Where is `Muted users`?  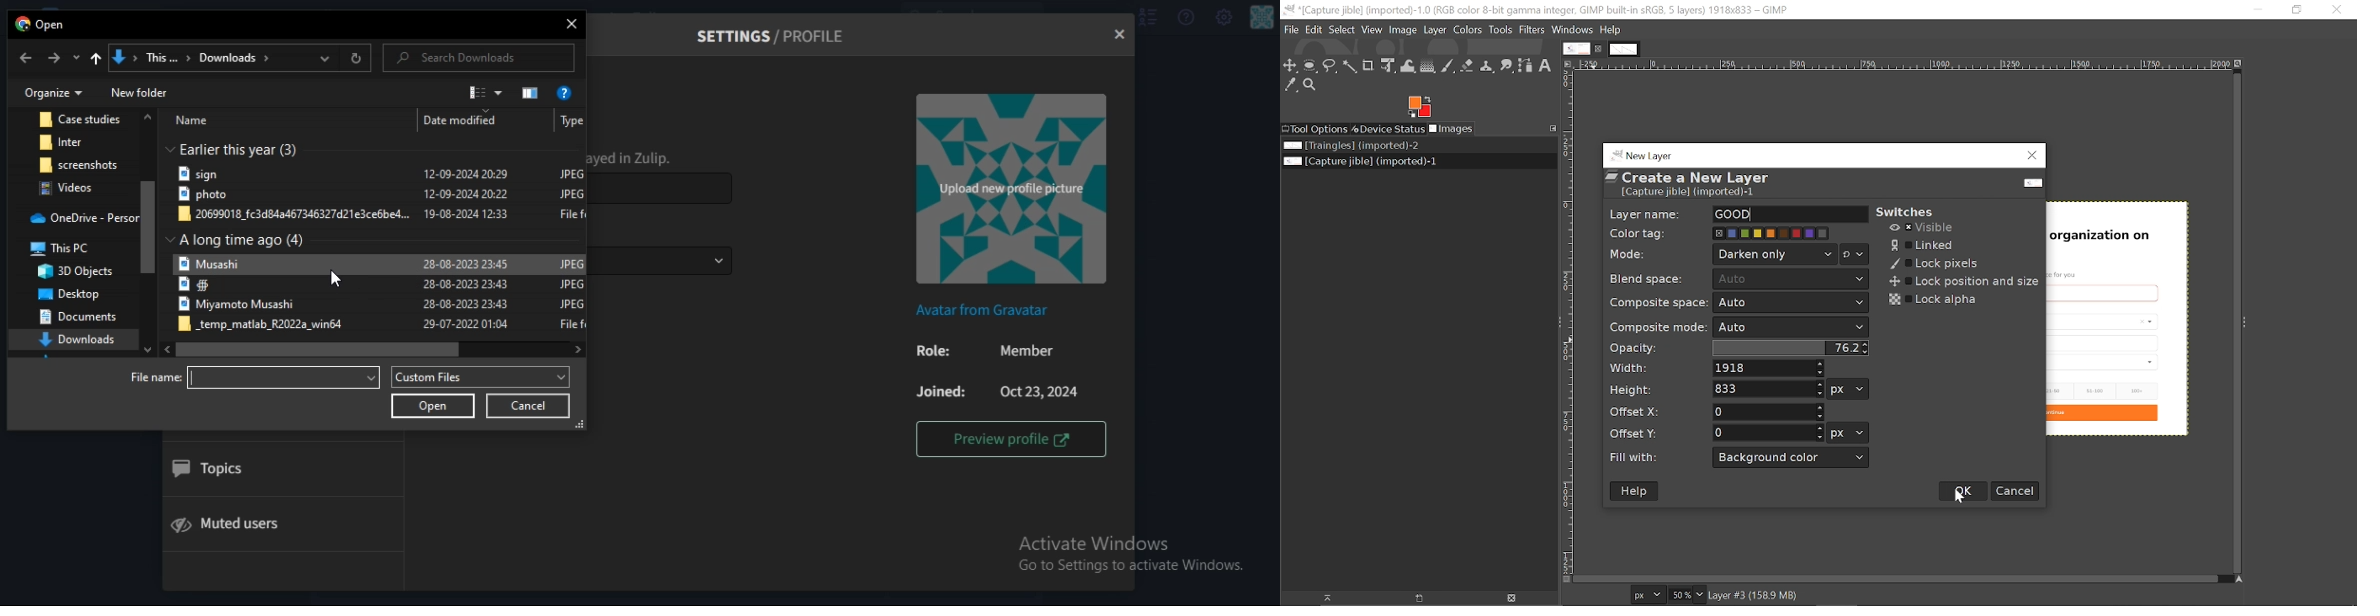 Muted users is located at coordinates (241, 523).